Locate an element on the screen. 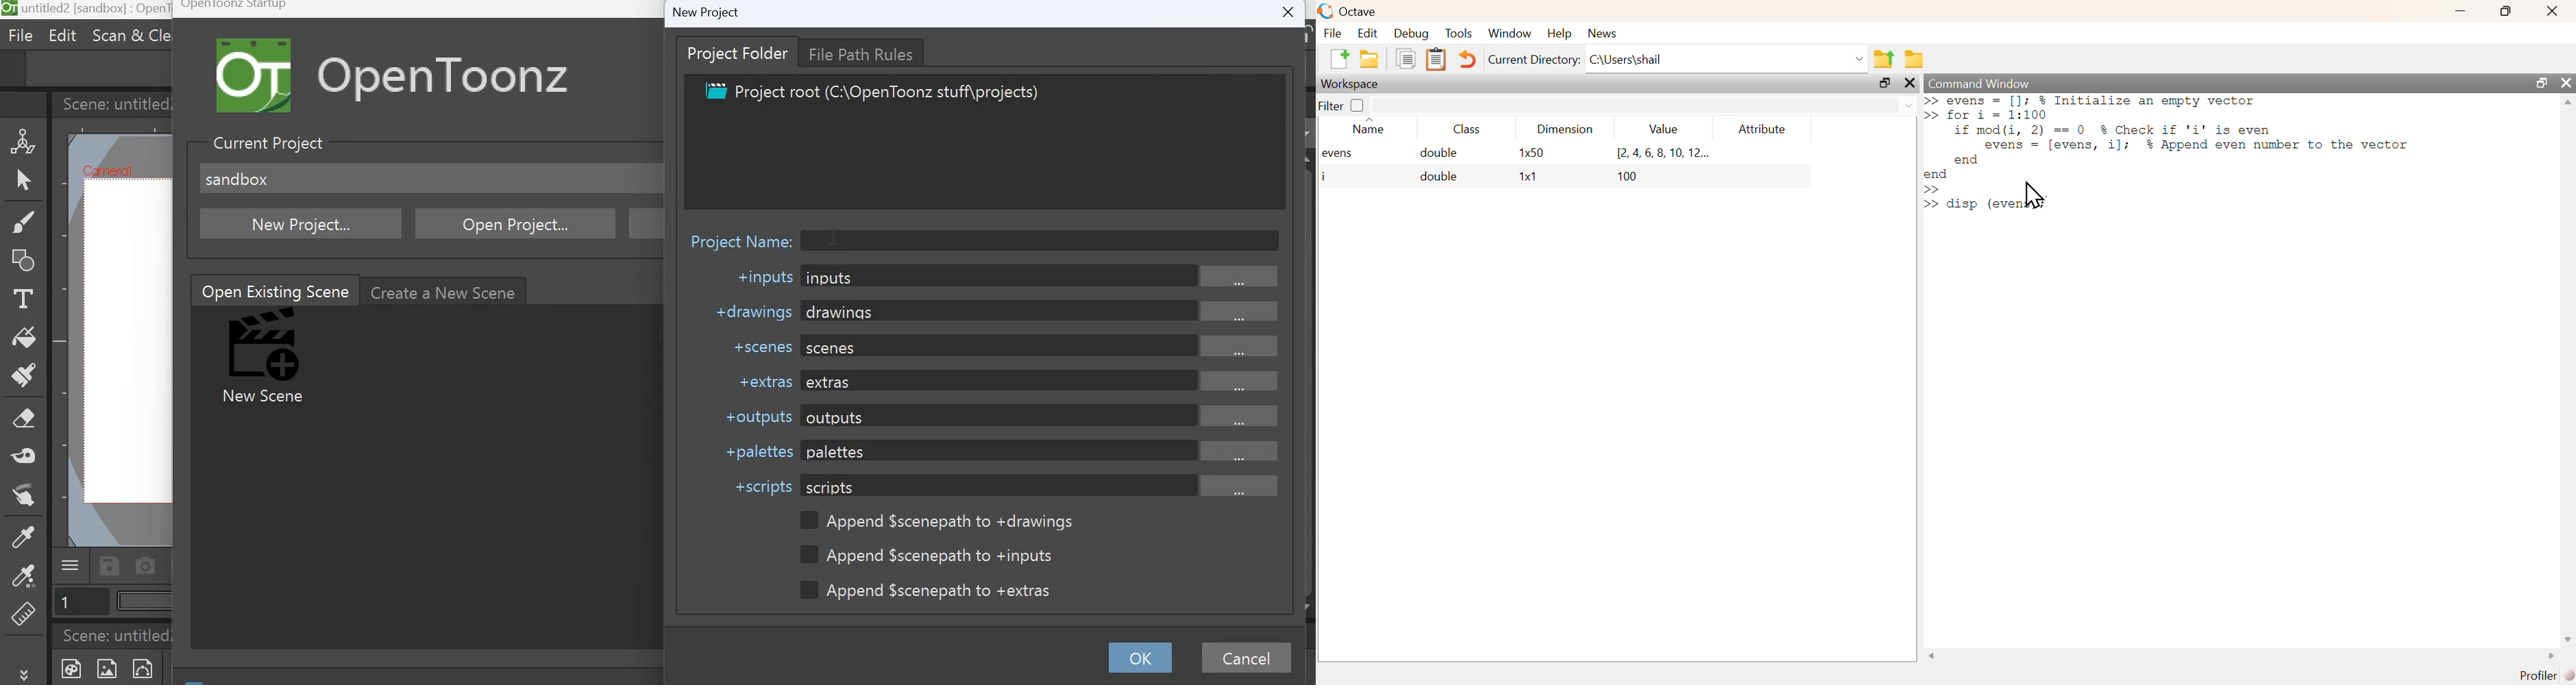  scenes is located at coordinates (1047, 345).